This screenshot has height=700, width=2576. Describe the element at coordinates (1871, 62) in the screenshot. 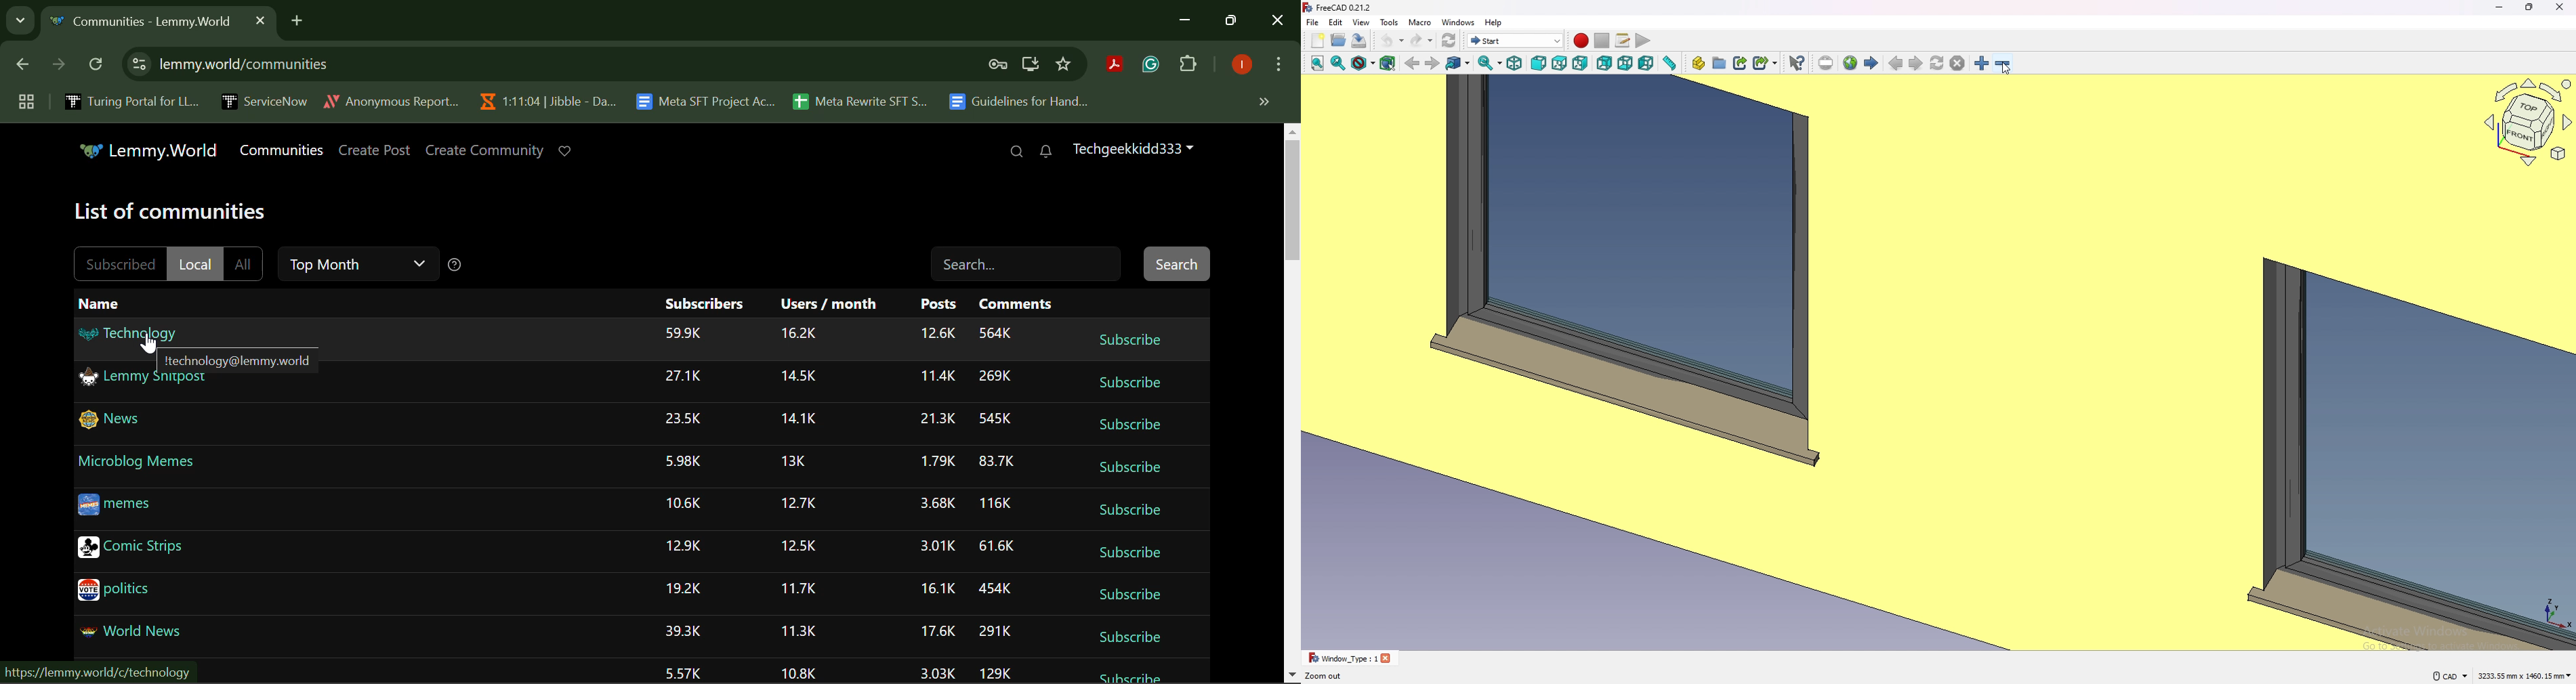

I see `start page` at that location.